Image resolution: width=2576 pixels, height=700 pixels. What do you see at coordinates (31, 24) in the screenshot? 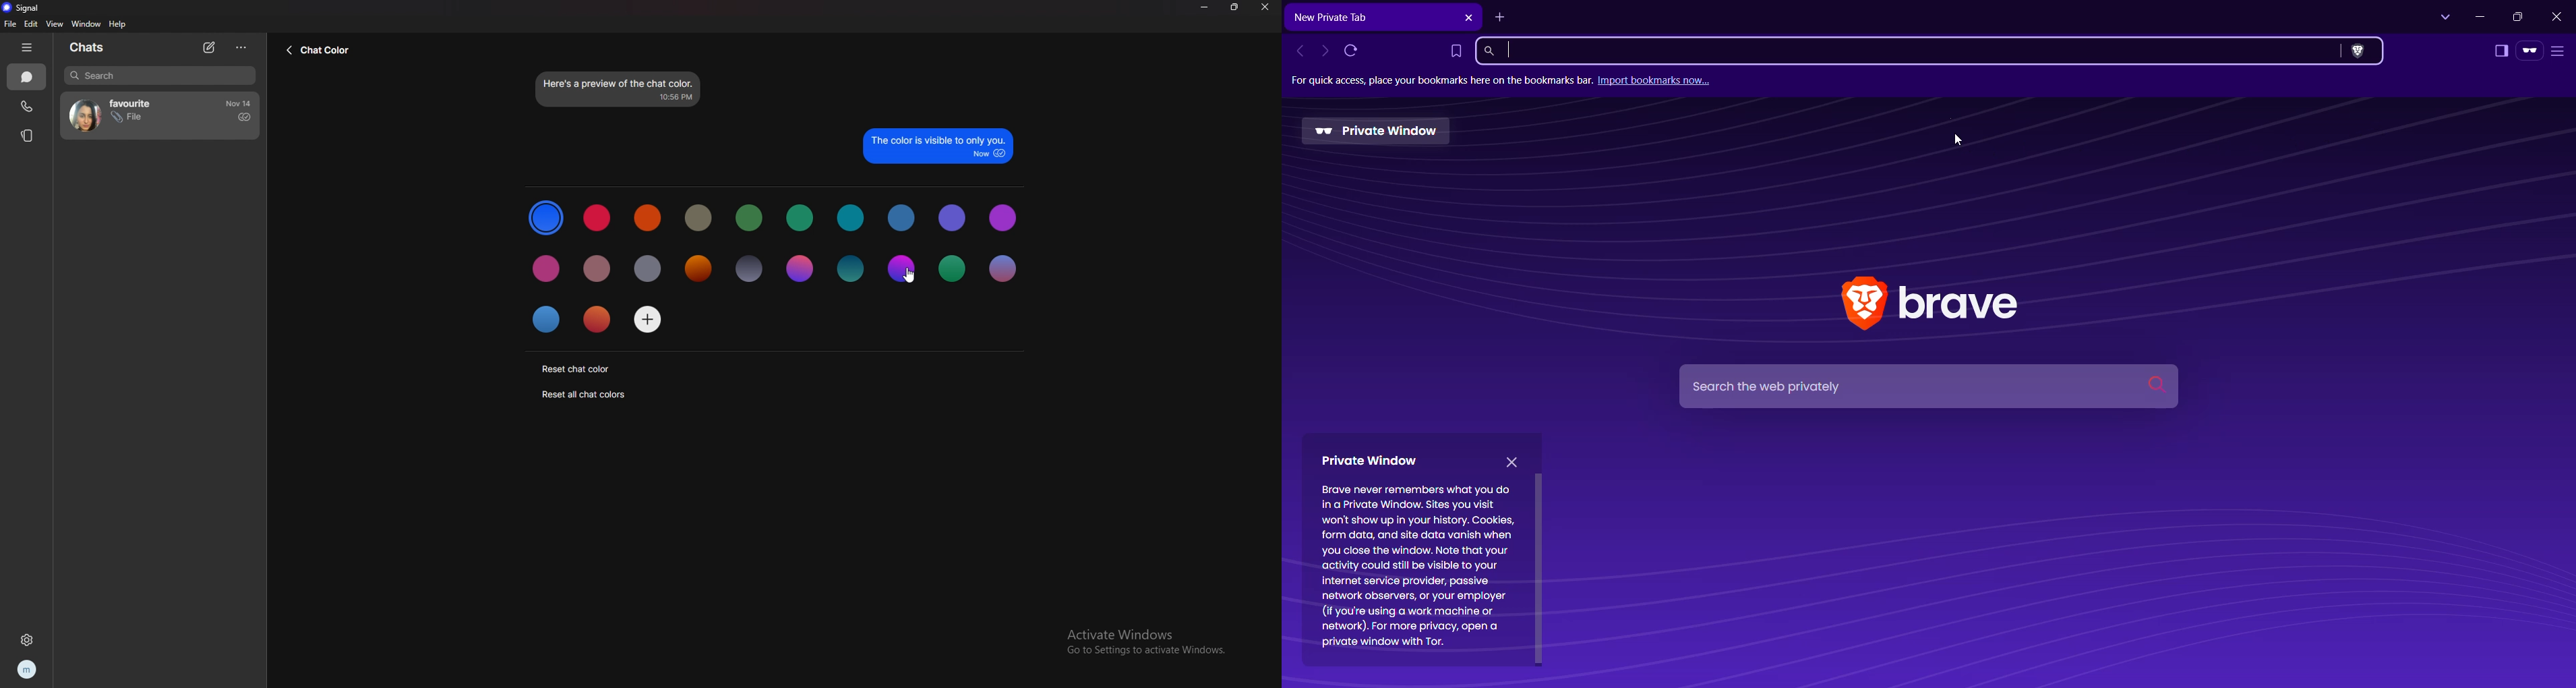
I see `edit` at bounding box center [31, 24].